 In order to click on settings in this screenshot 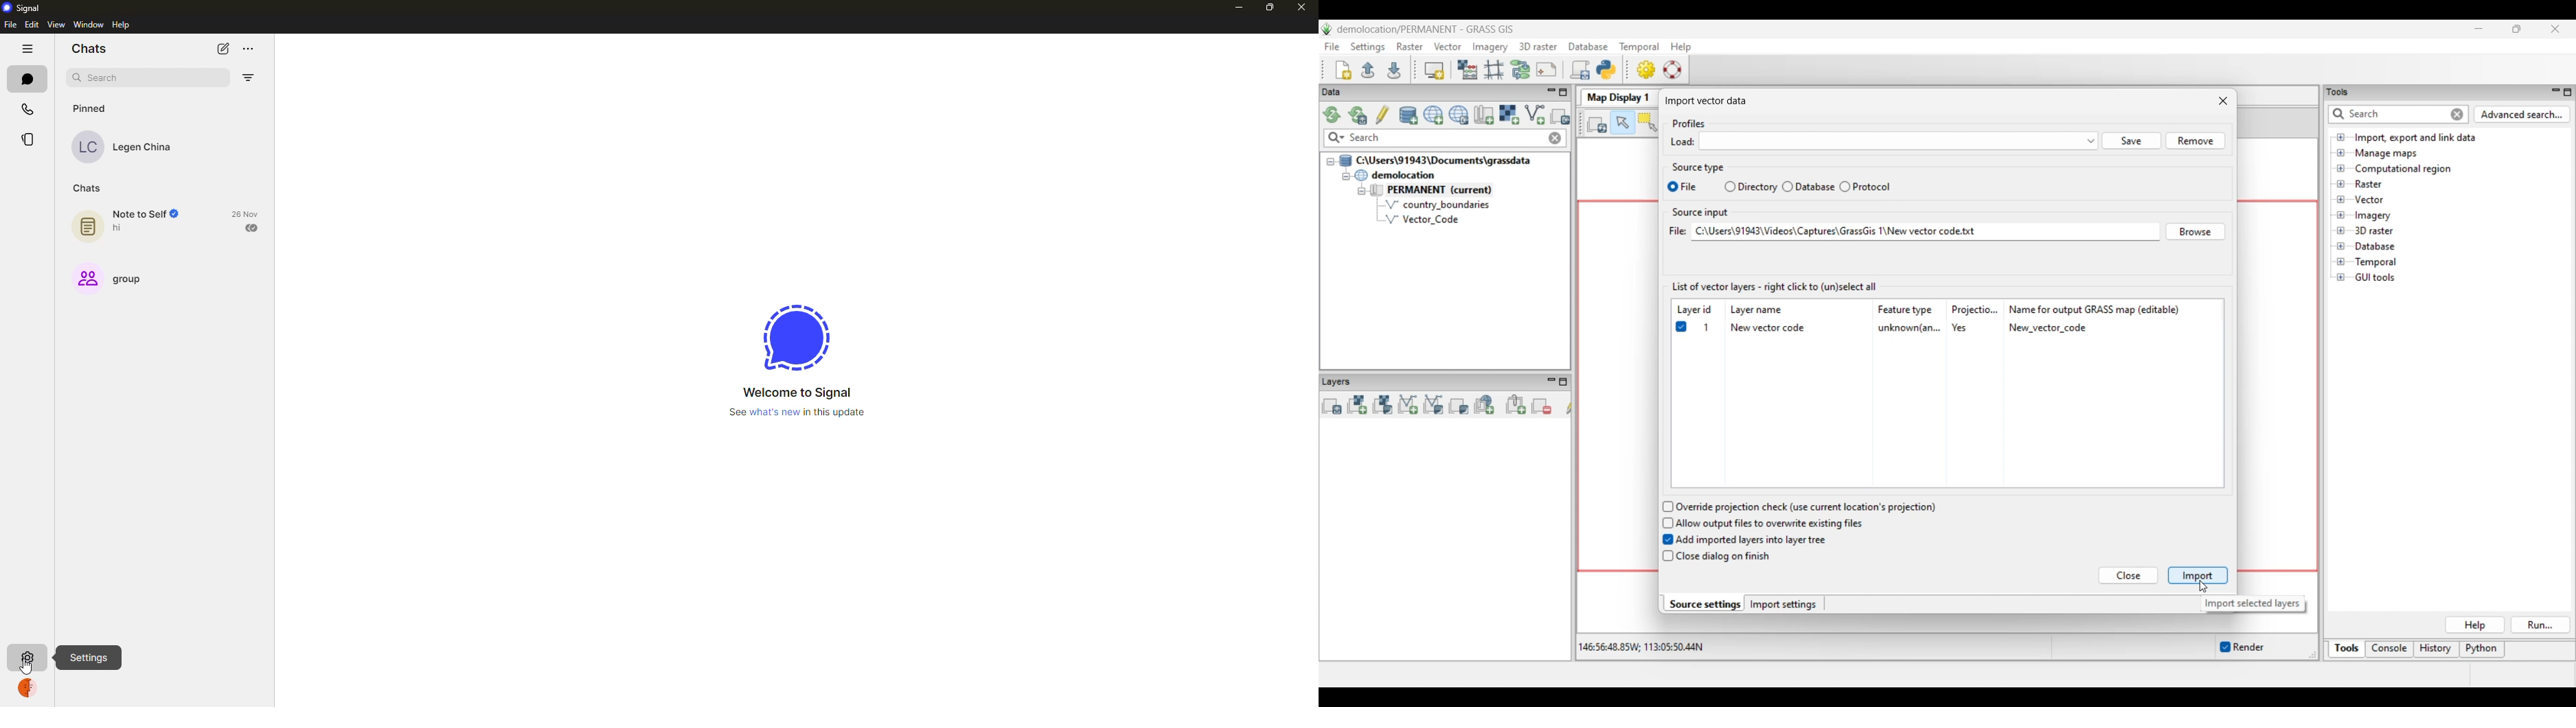, I will do `click(89, 656)`.